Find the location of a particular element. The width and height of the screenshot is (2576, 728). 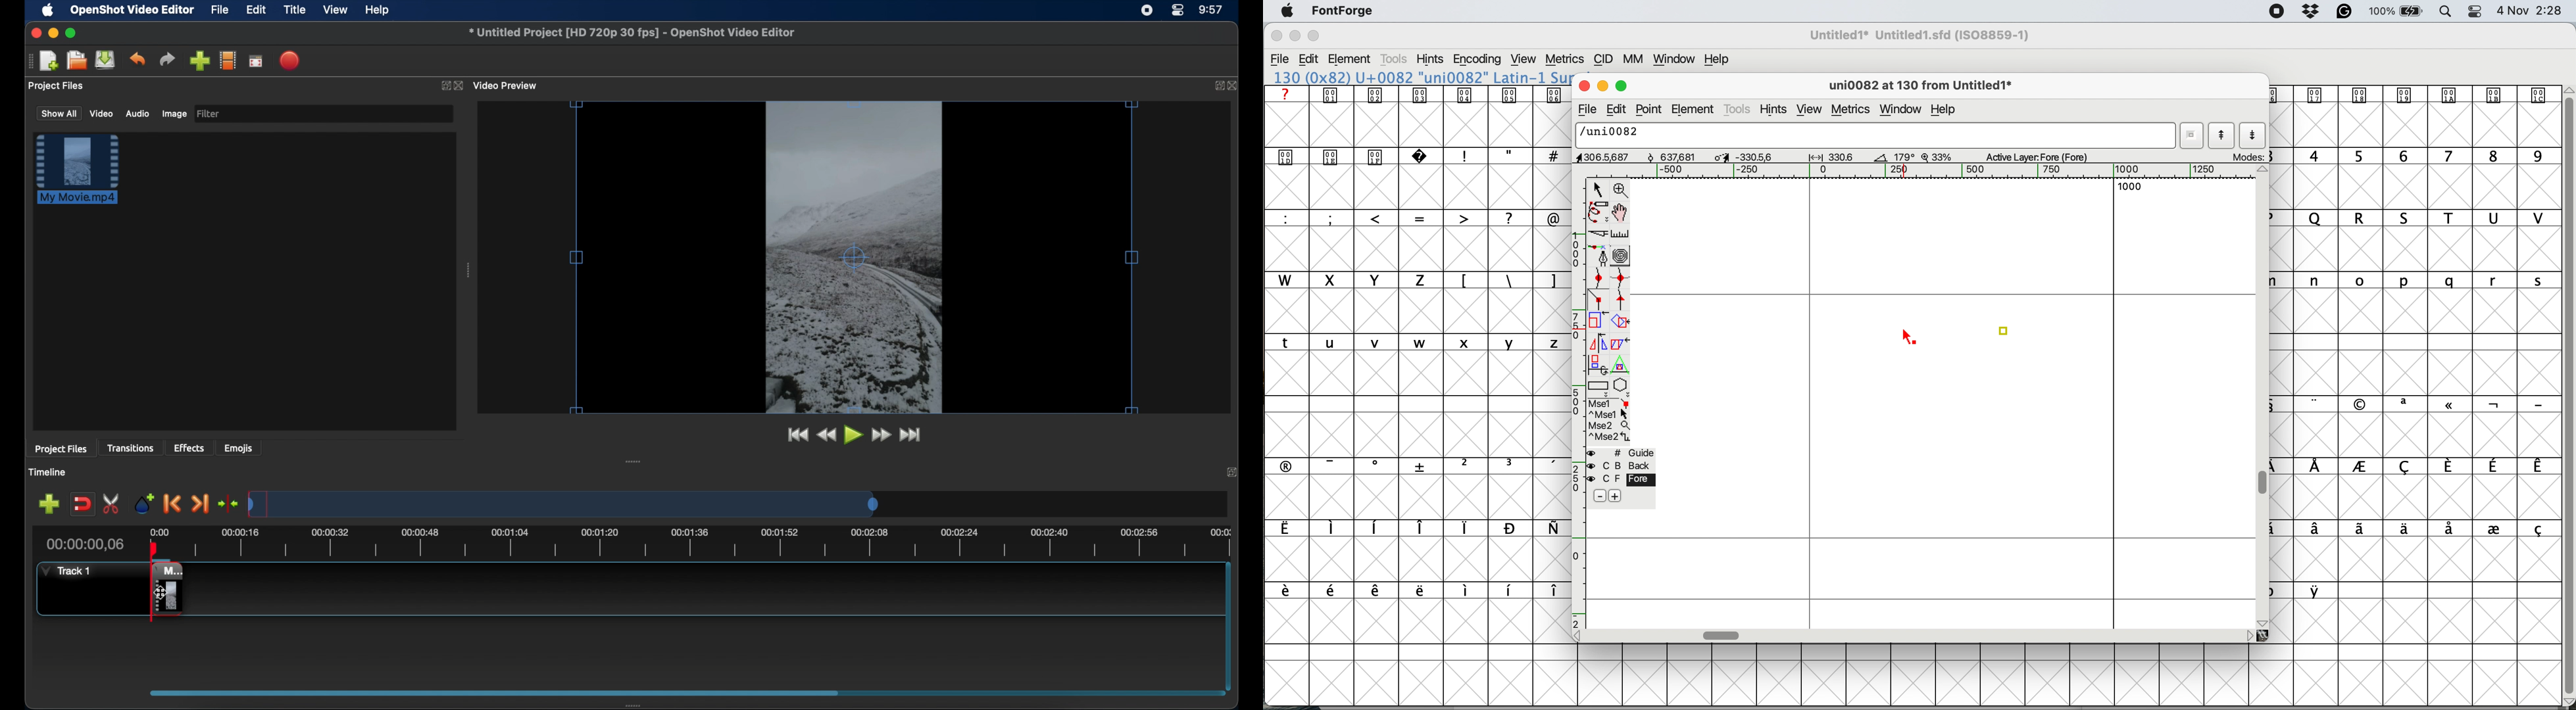

metrics is located at coordinates (1564, 60).